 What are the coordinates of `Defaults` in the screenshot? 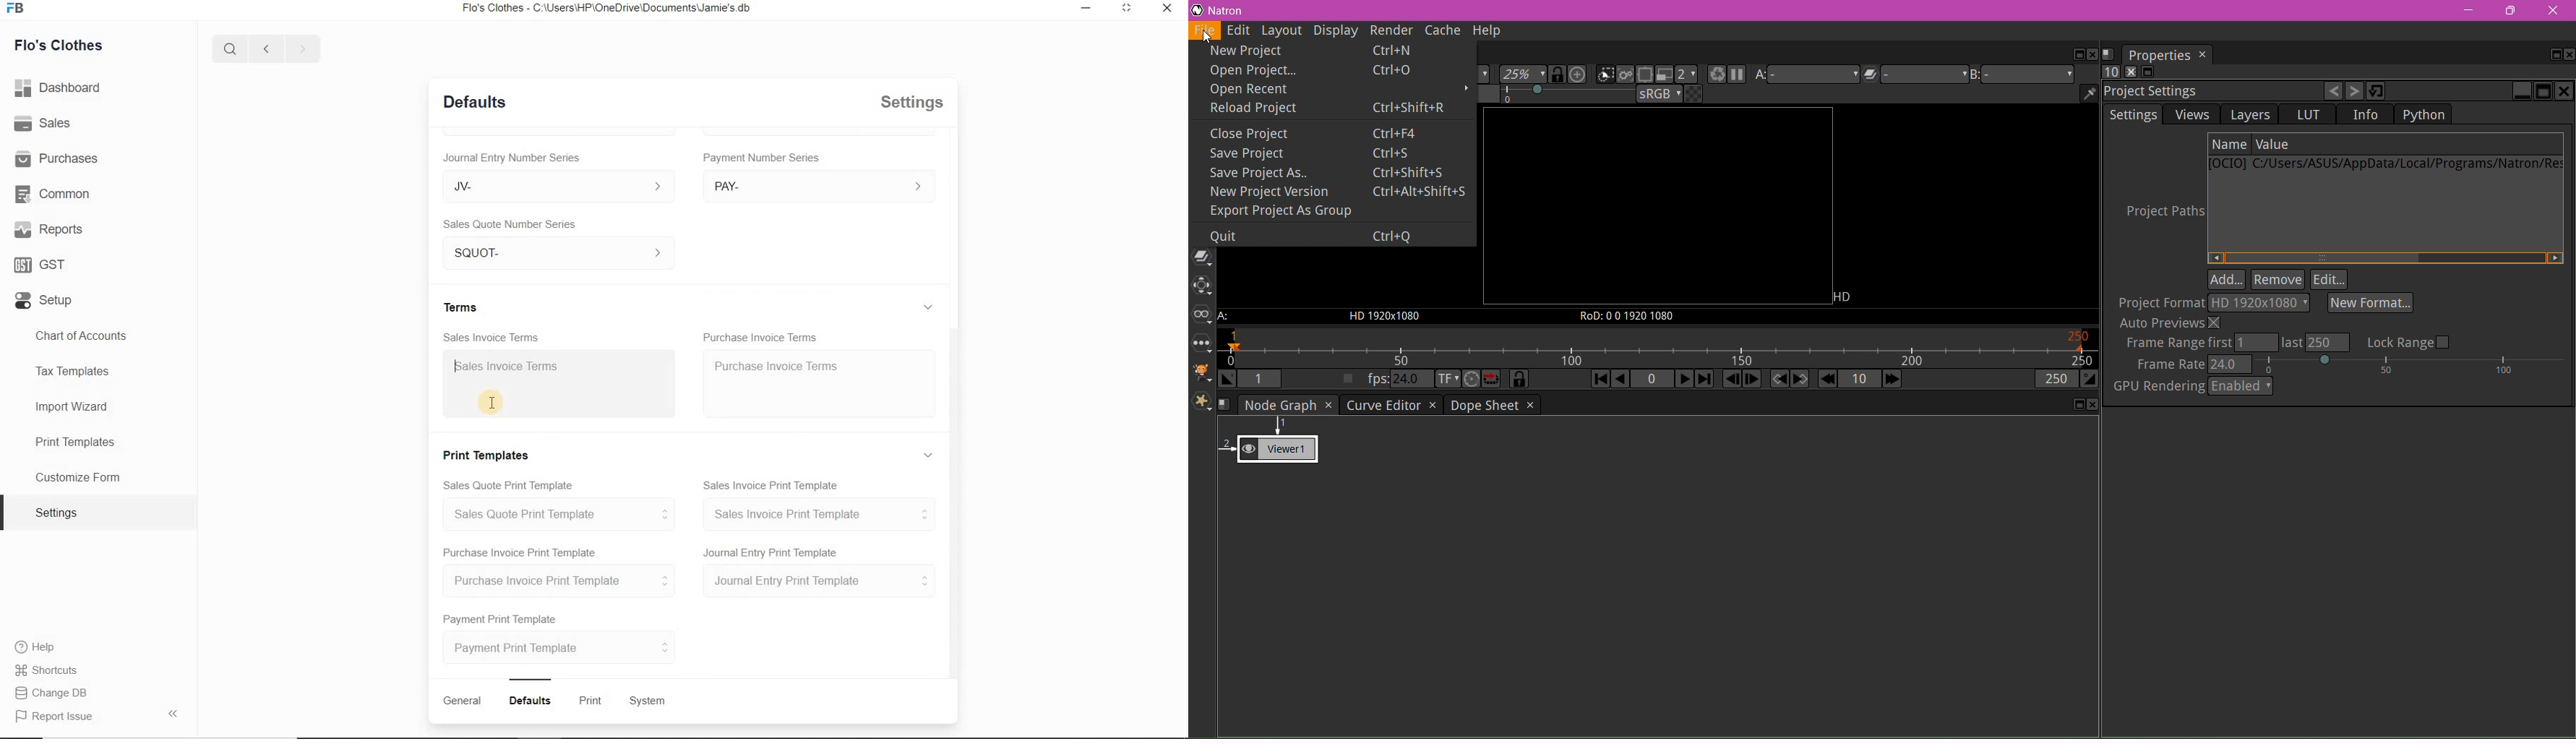 It's located at (475, 101).